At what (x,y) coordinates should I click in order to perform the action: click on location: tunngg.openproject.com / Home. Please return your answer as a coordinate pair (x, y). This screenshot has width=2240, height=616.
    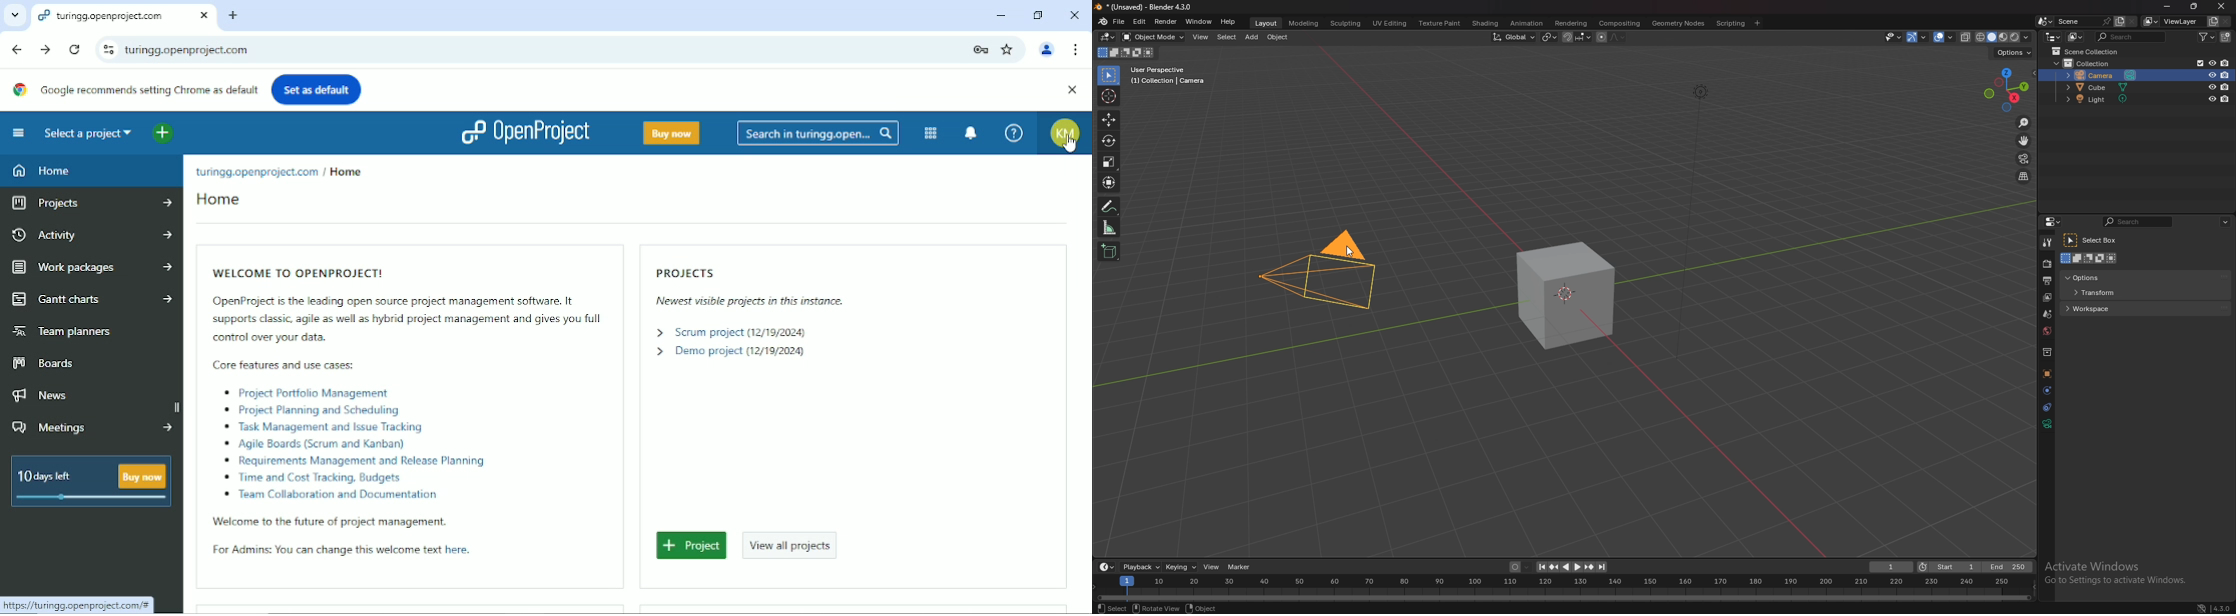
    Looking at the image, I should click on (276, 172).